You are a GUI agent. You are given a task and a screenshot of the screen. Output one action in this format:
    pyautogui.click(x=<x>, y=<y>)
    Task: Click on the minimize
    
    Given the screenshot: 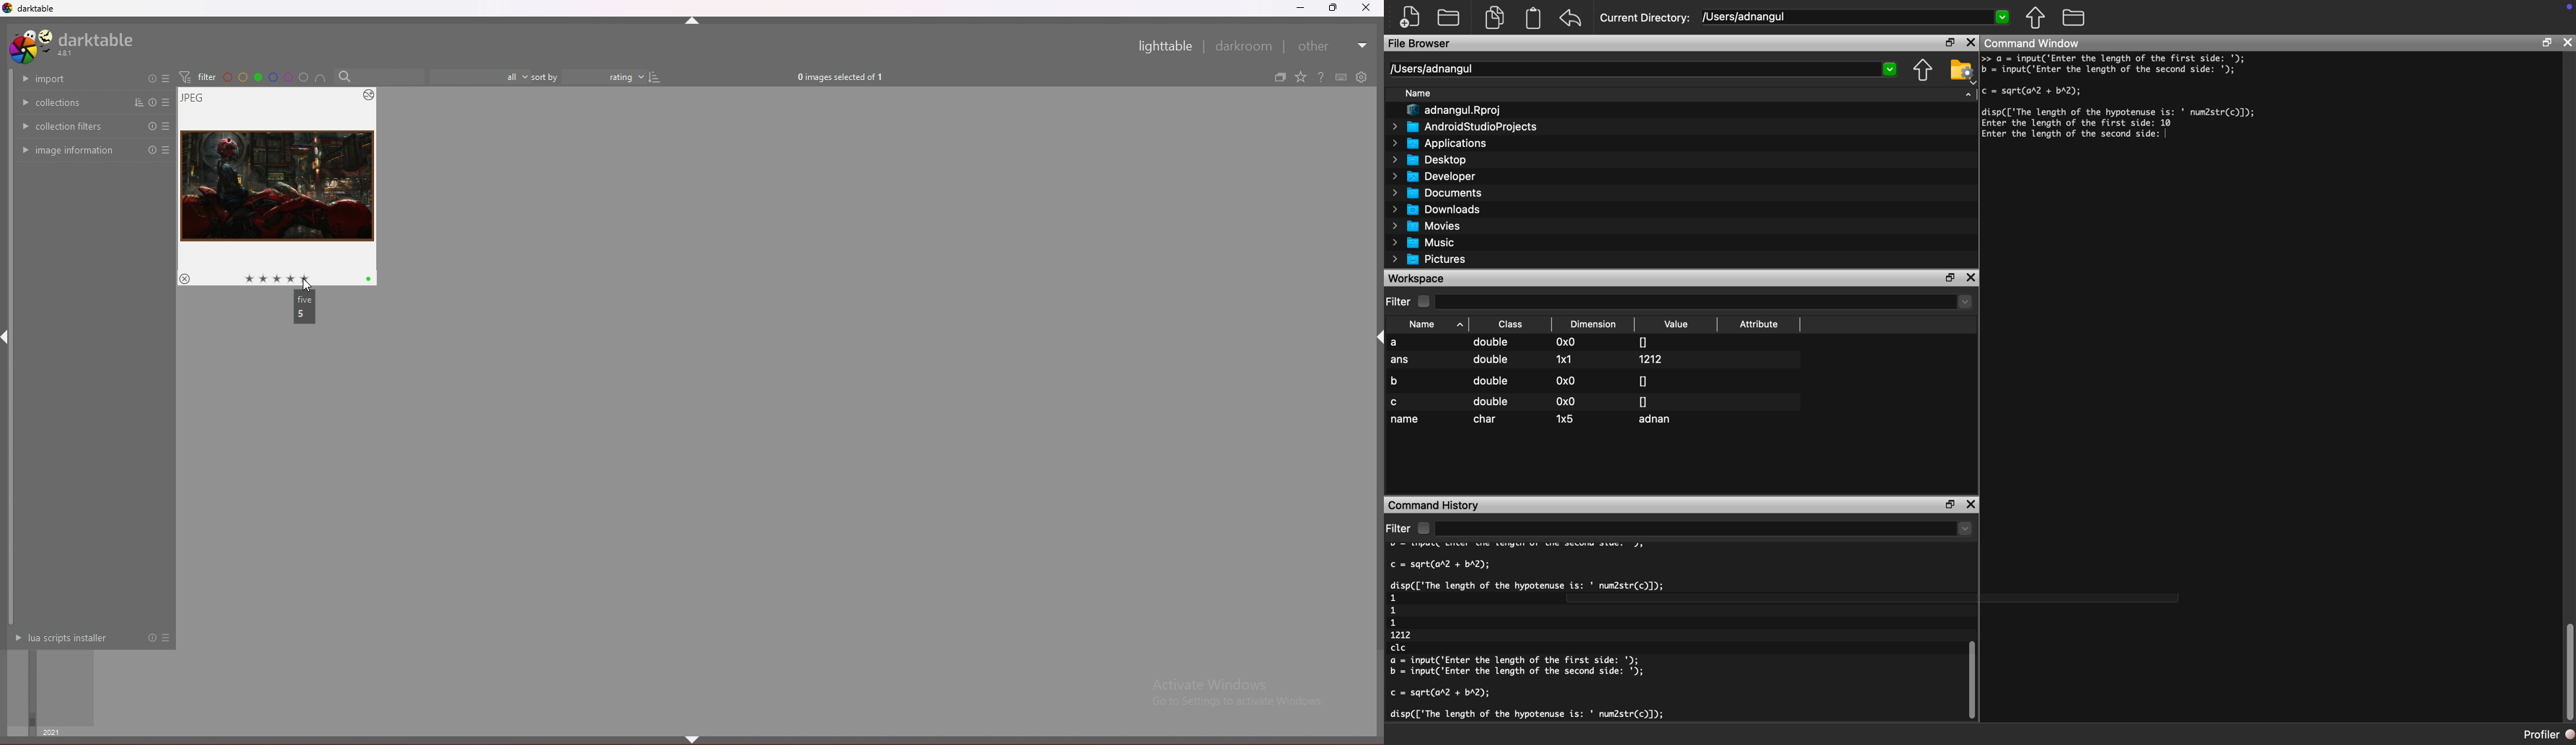 What is the action you would take?
    pyautogui.click(x=1301, y=8)
    